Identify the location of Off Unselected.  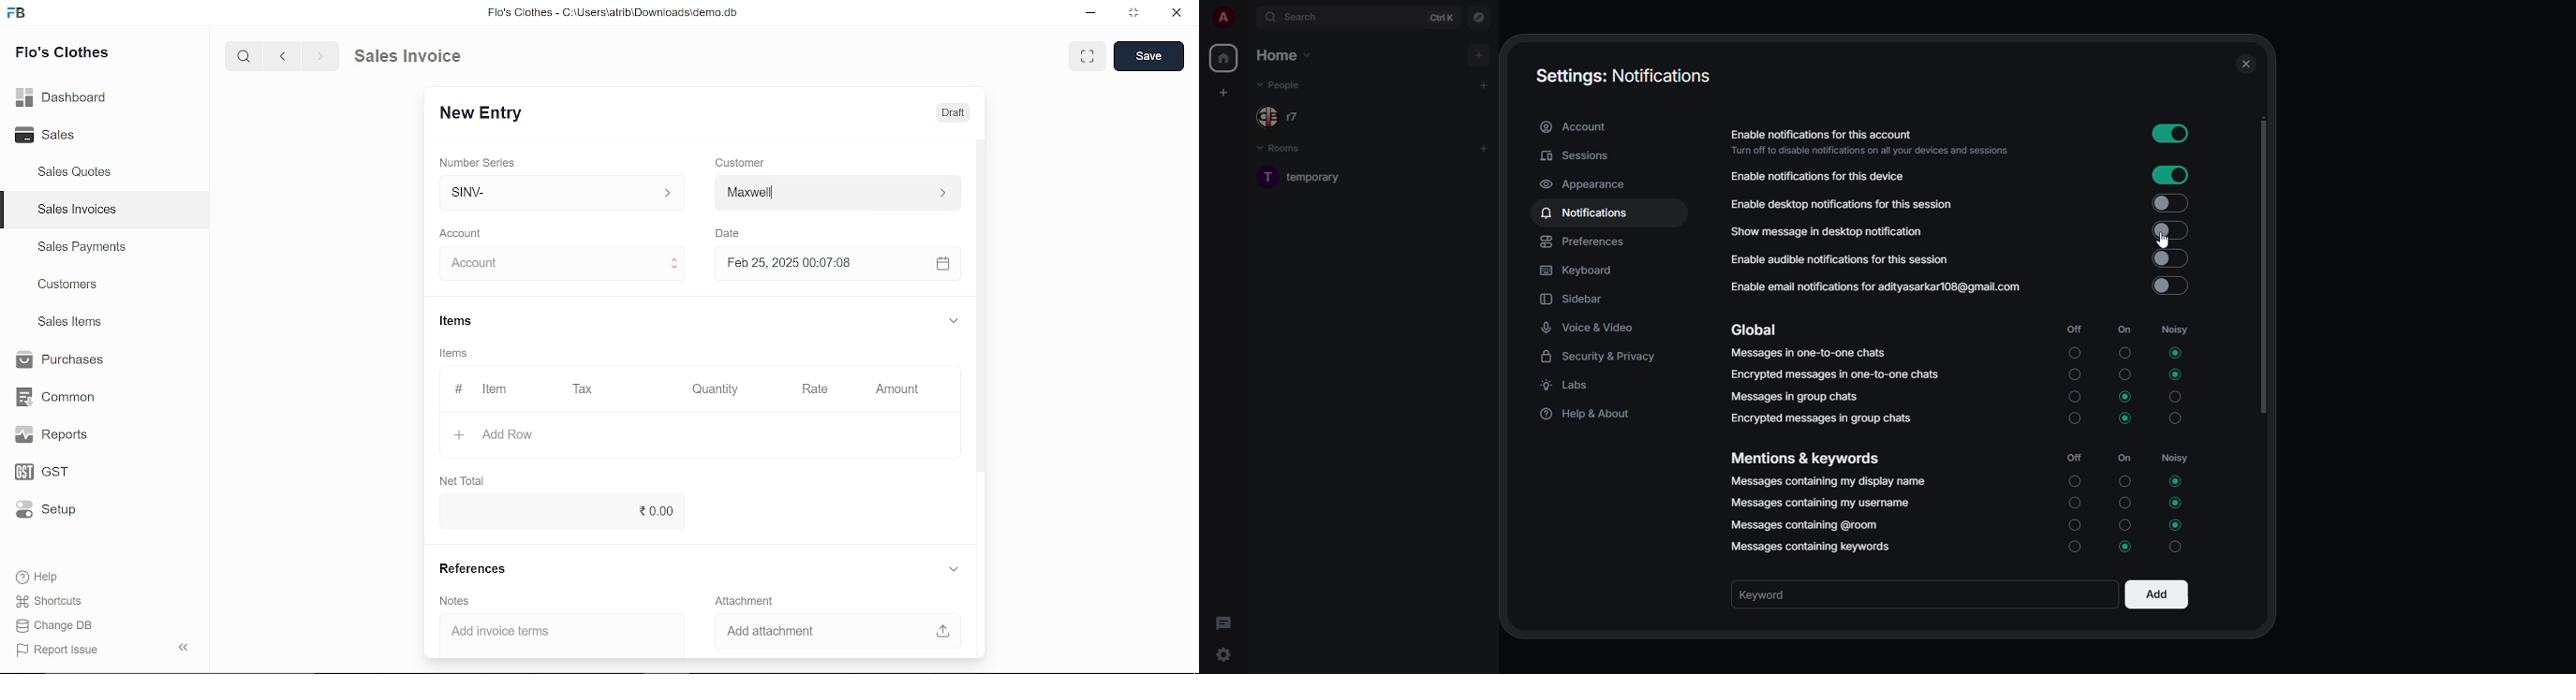
(2074, 502).